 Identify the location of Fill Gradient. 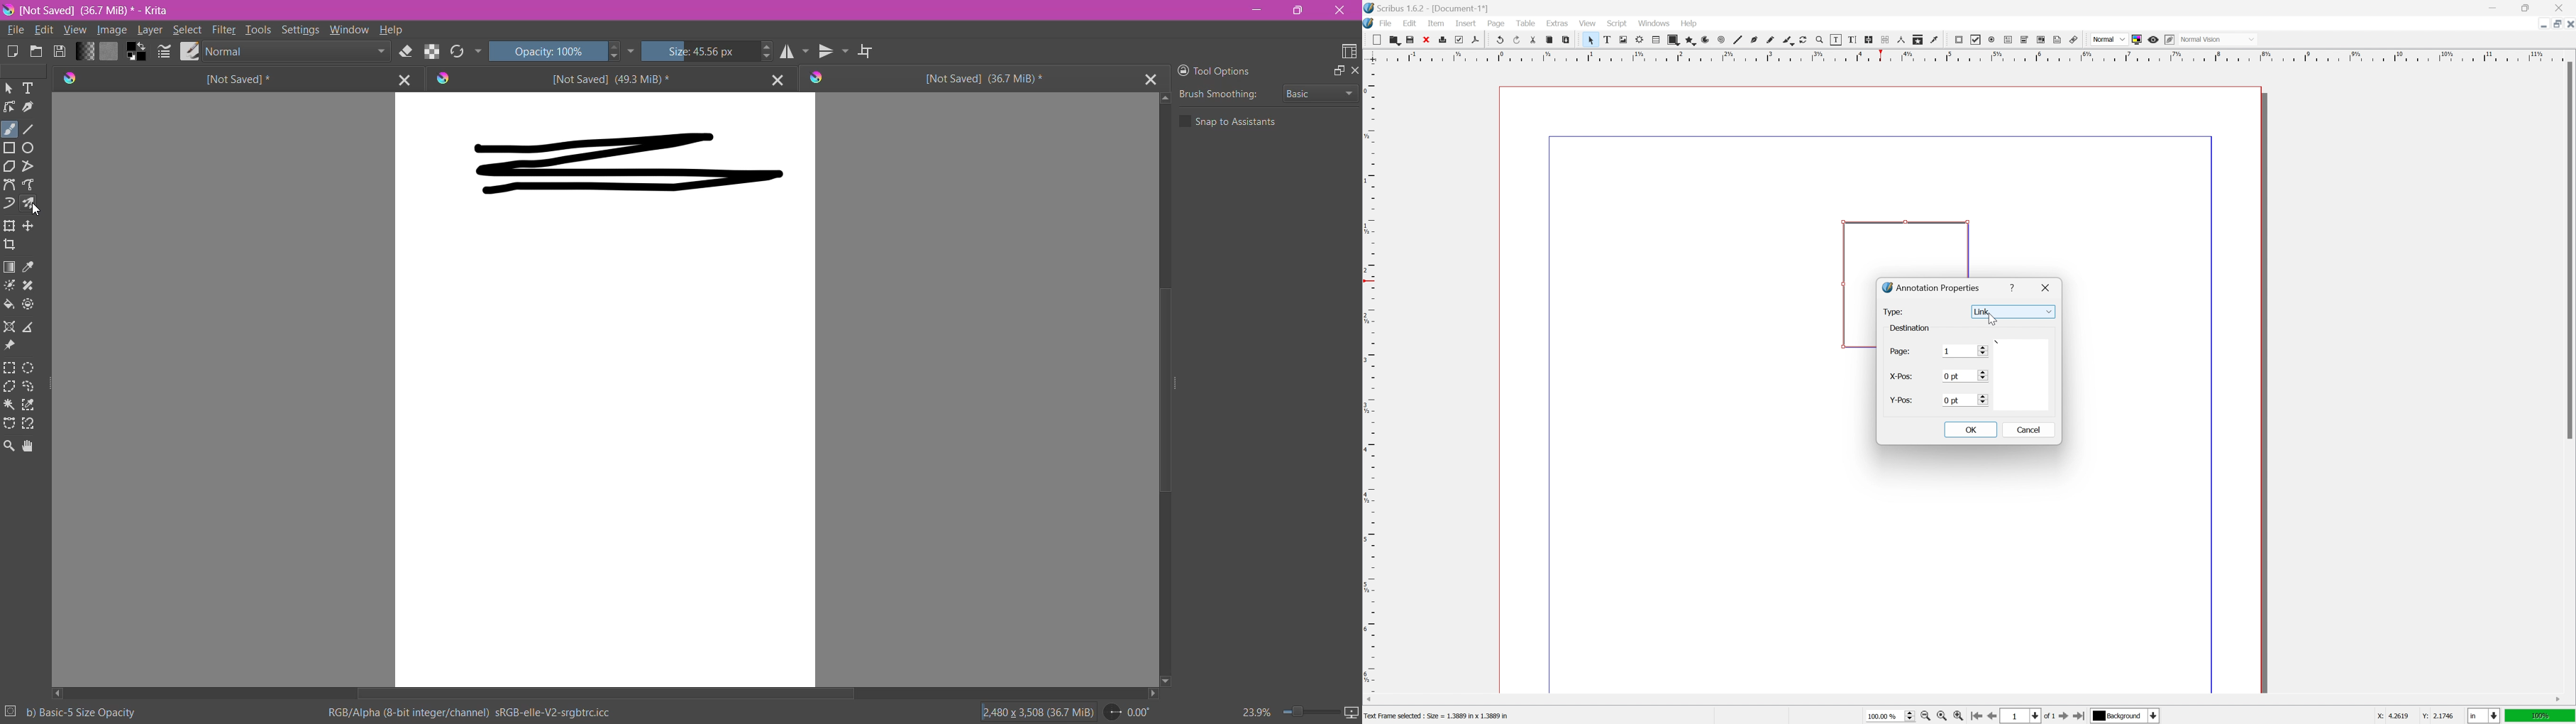
(85, 50).